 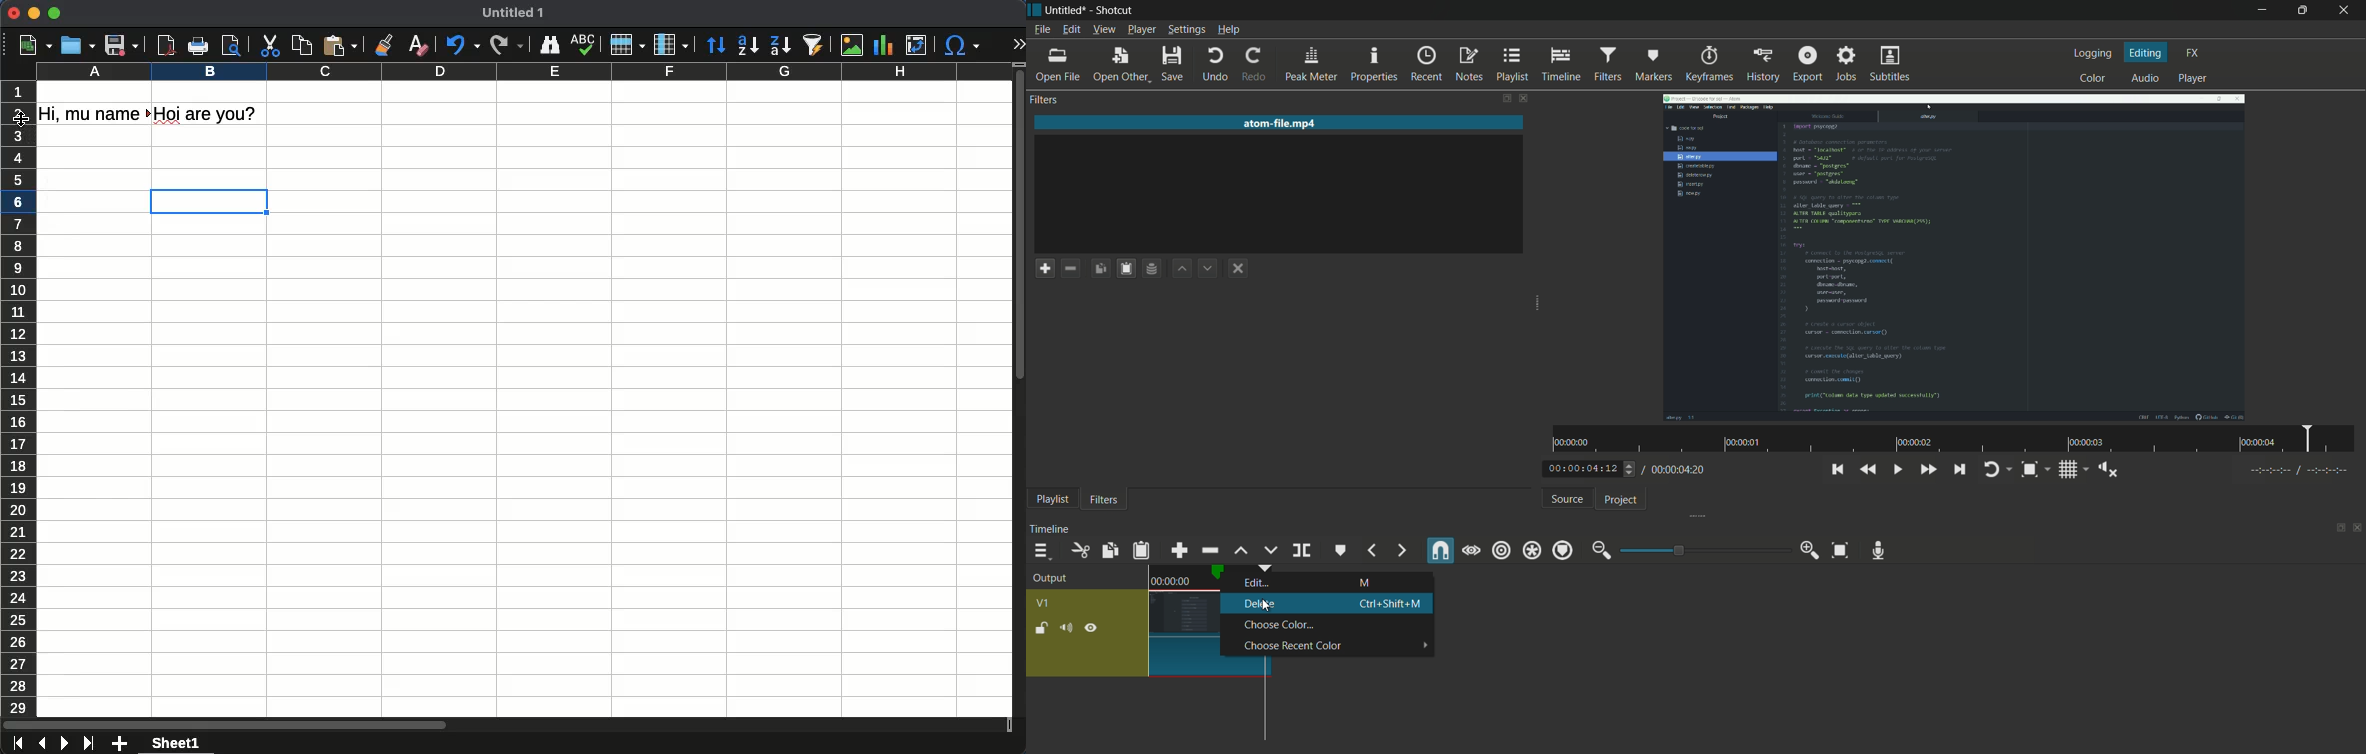 I want to click on fx, so click(x=2192, y=54).